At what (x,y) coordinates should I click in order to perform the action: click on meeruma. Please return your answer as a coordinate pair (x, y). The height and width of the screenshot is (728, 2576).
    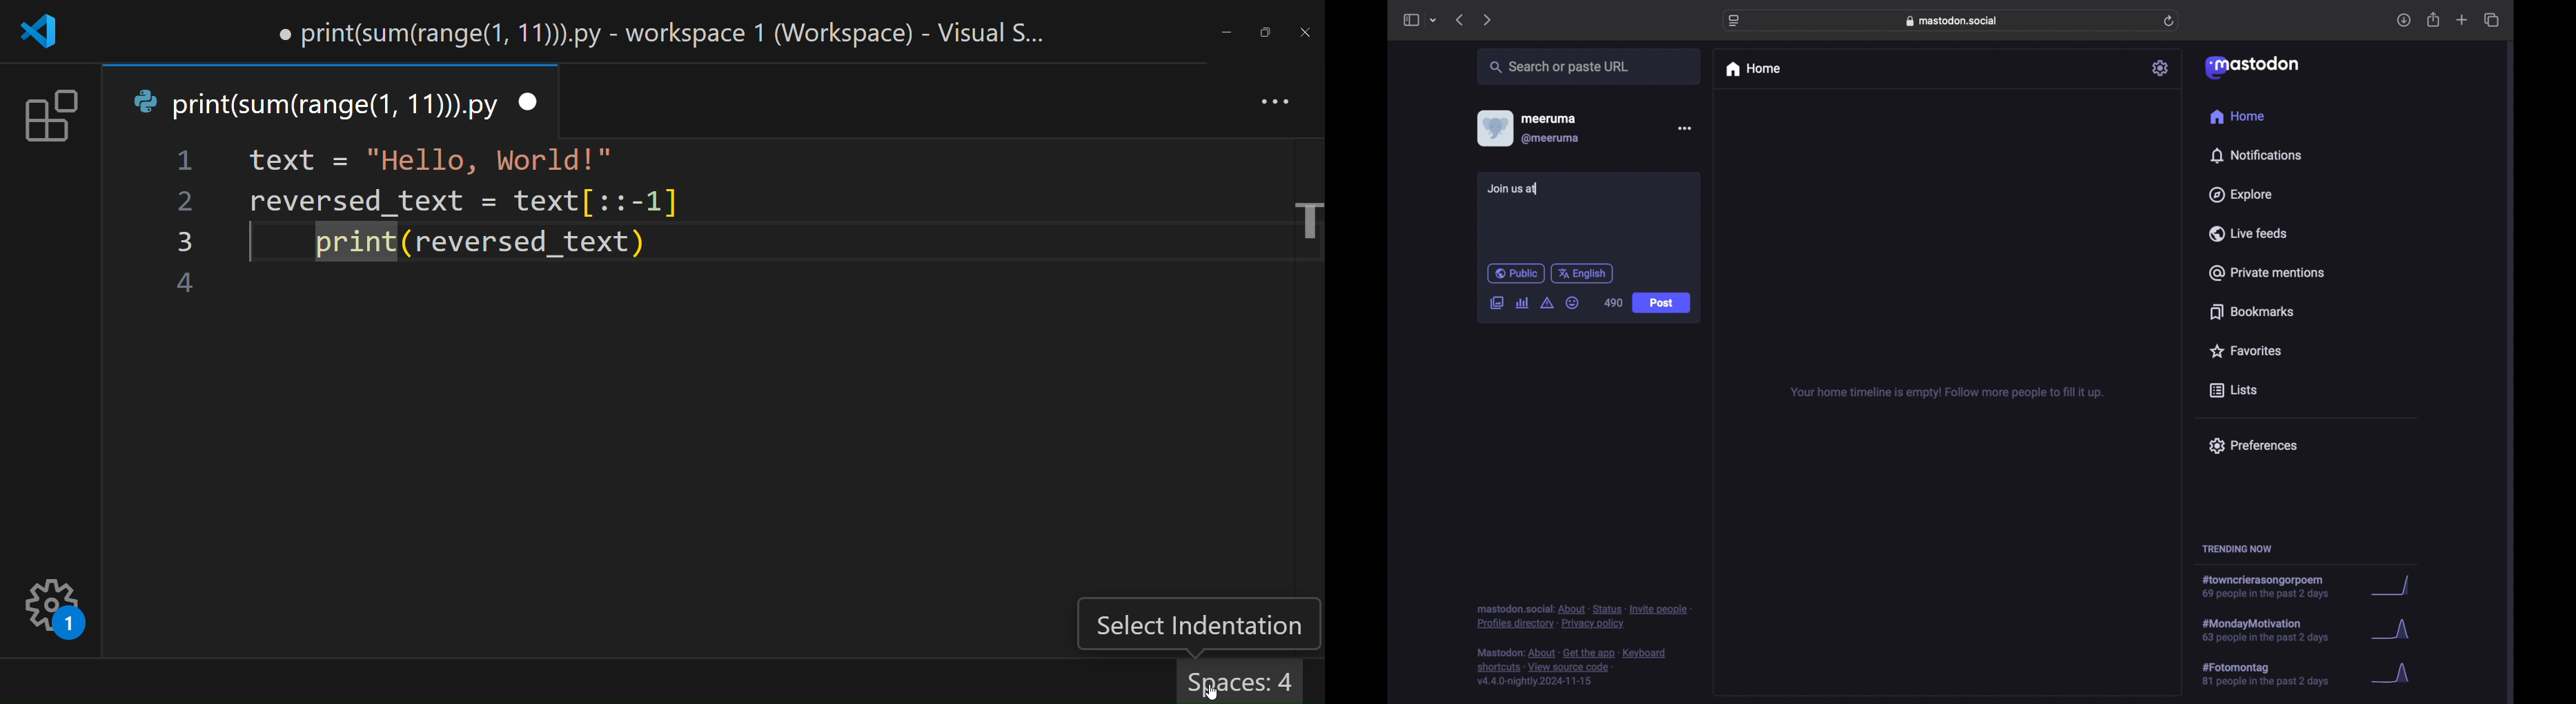
    Looking at the image, I should click on (1548, 118).